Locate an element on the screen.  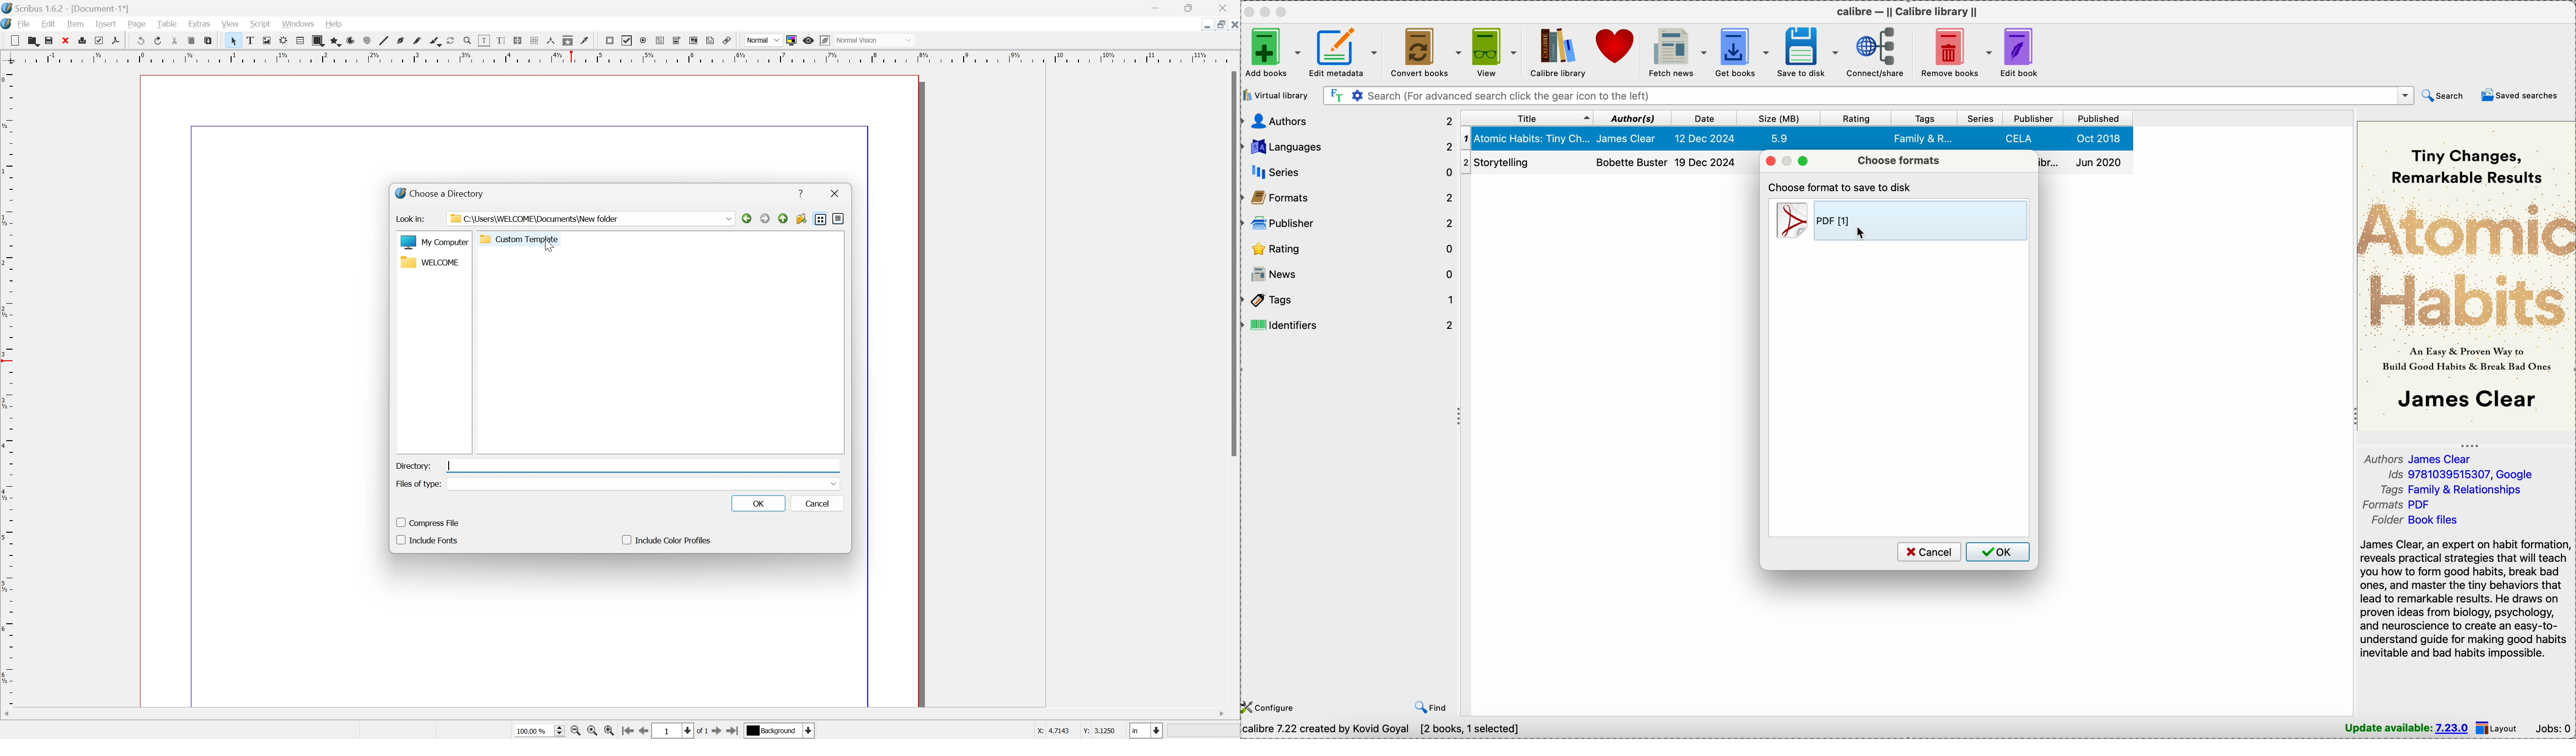
size is located at coordinates (1776, 118).